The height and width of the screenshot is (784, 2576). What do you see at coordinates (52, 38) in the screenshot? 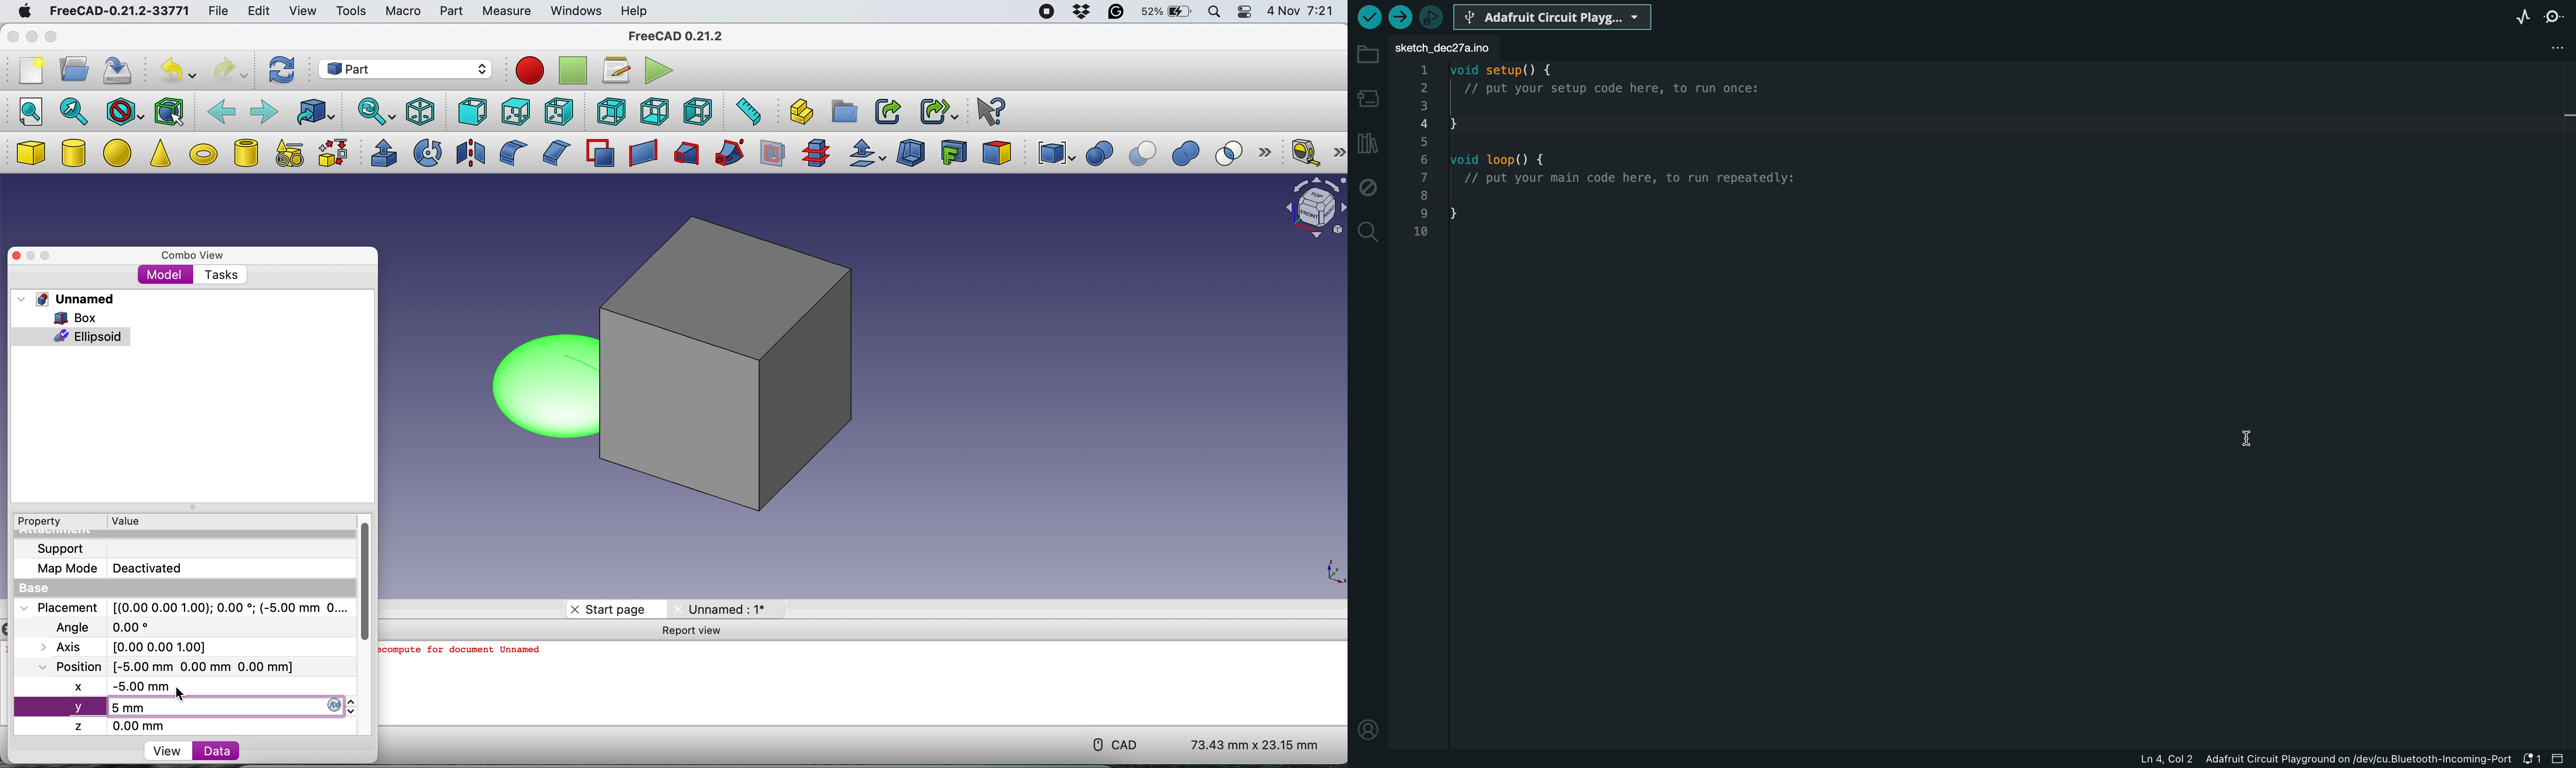
I see `maximise` at bounding box center [52, 38].